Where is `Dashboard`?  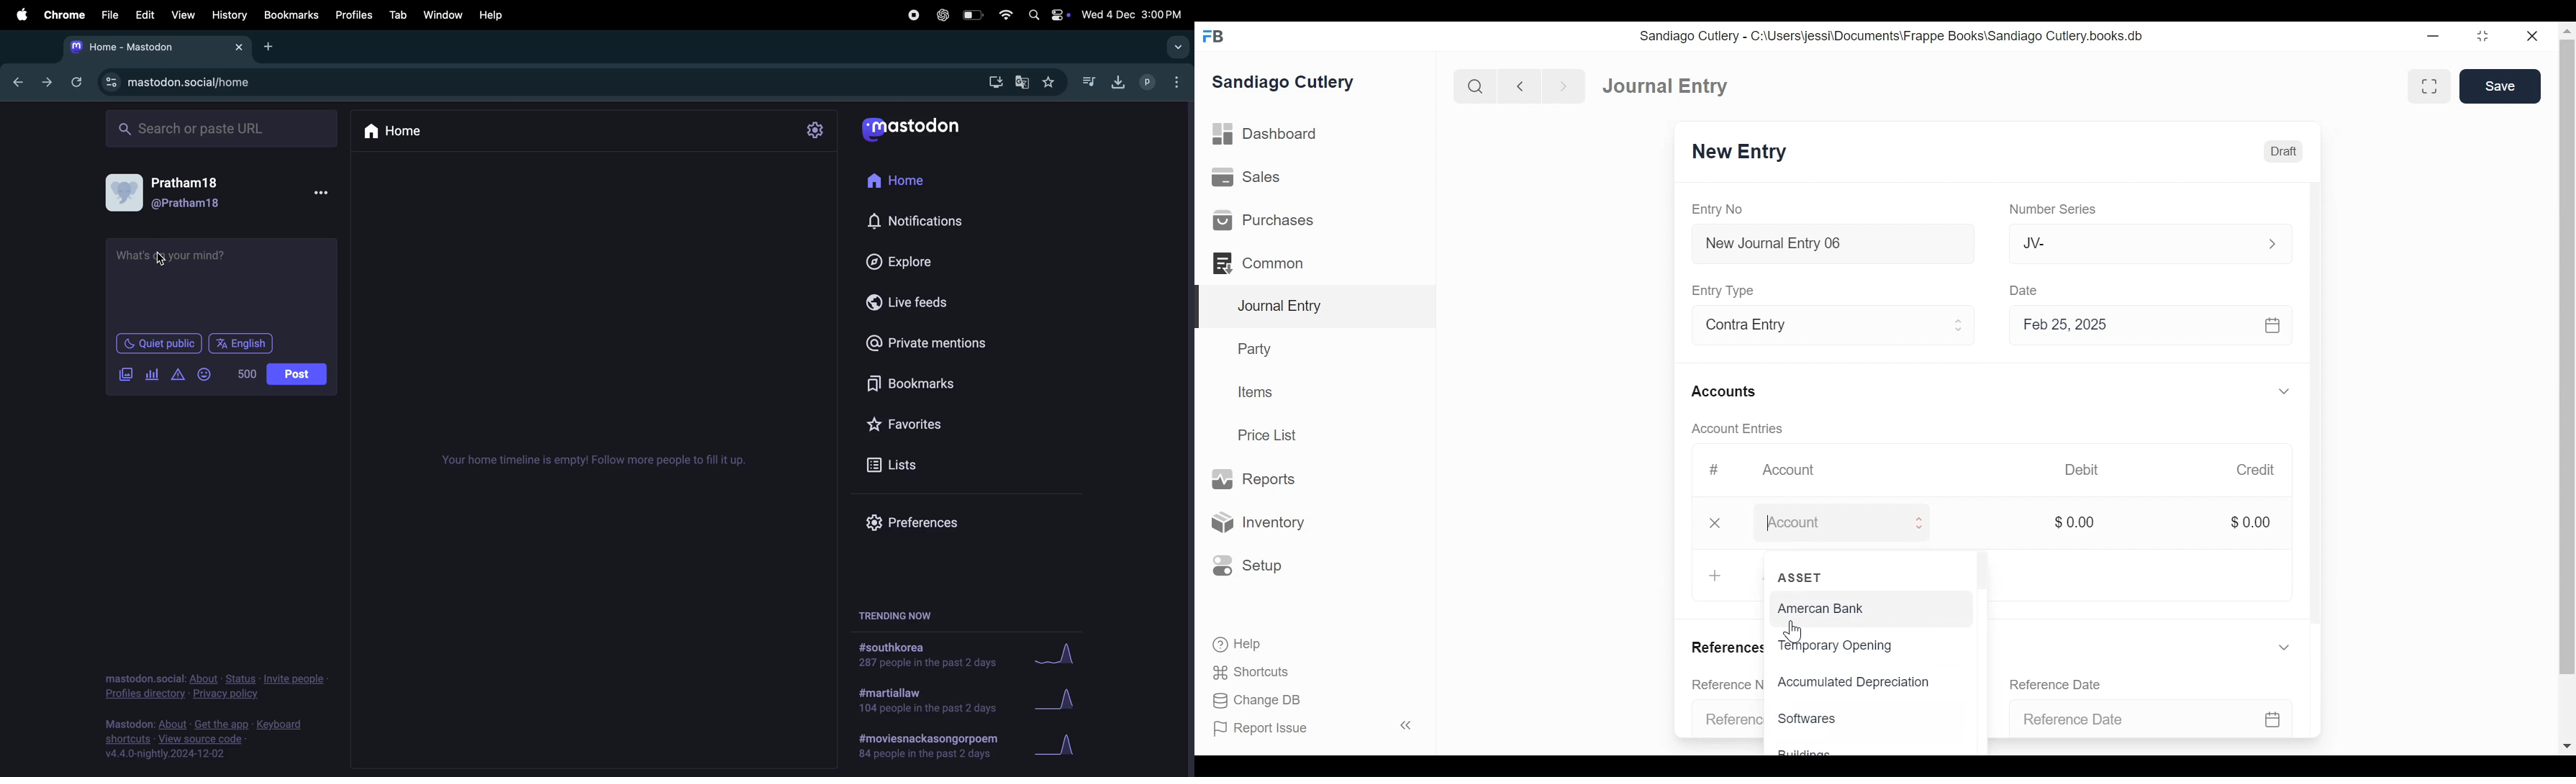
Dashboard is located at coordinates (1266, 135).